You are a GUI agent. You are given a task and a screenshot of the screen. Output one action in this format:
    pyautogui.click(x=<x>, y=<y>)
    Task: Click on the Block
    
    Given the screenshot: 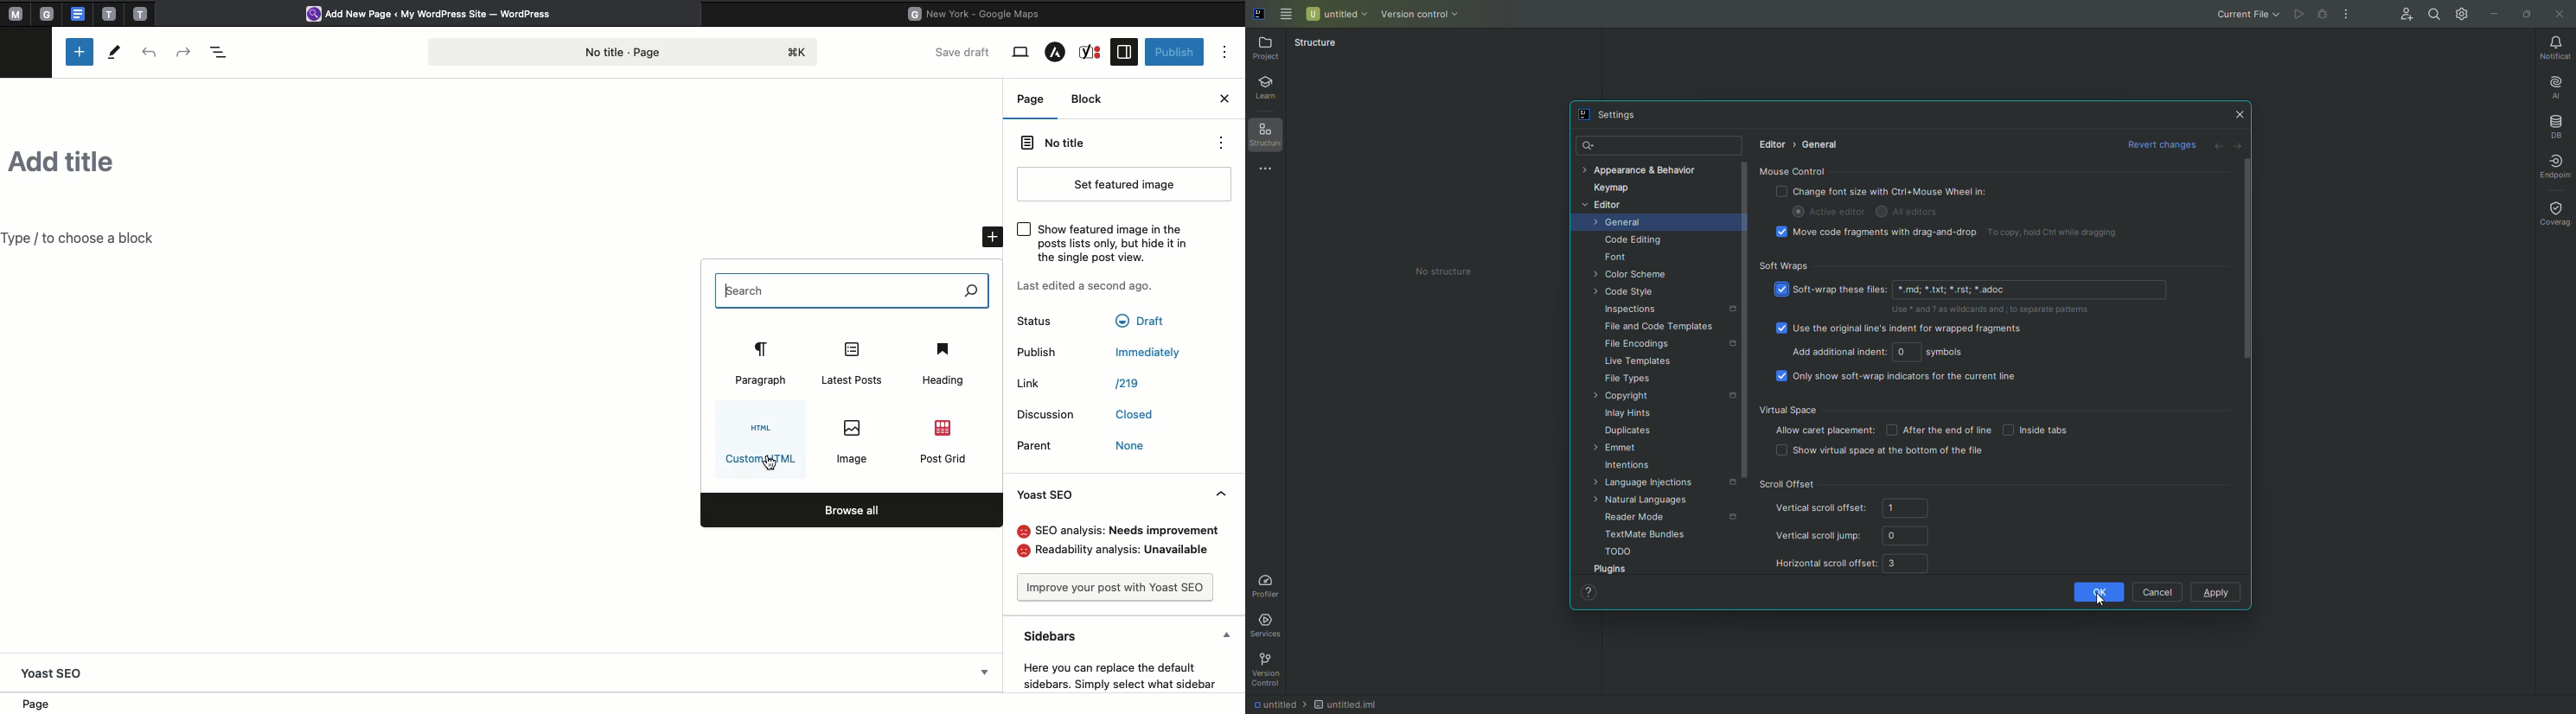 What is the action you would take?
    pyautogui.click(x=1092, y=102)
    